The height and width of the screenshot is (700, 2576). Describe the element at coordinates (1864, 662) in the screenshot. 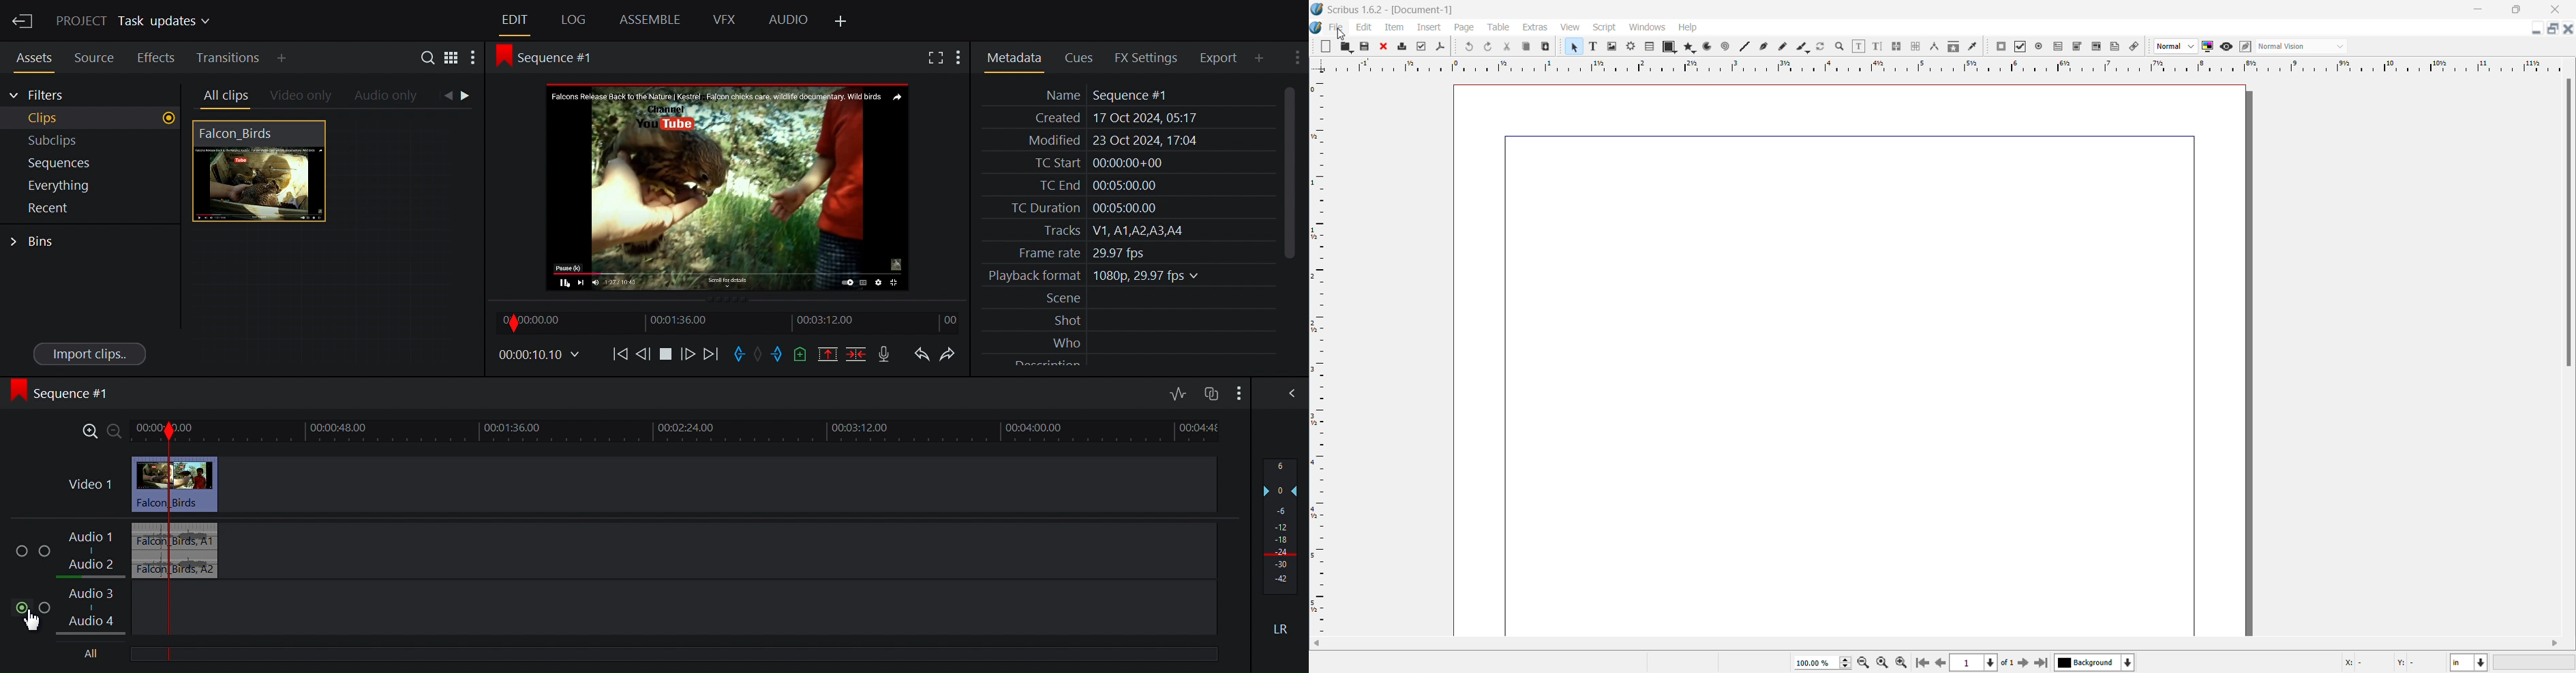

I see `decrease zoom` at that location.